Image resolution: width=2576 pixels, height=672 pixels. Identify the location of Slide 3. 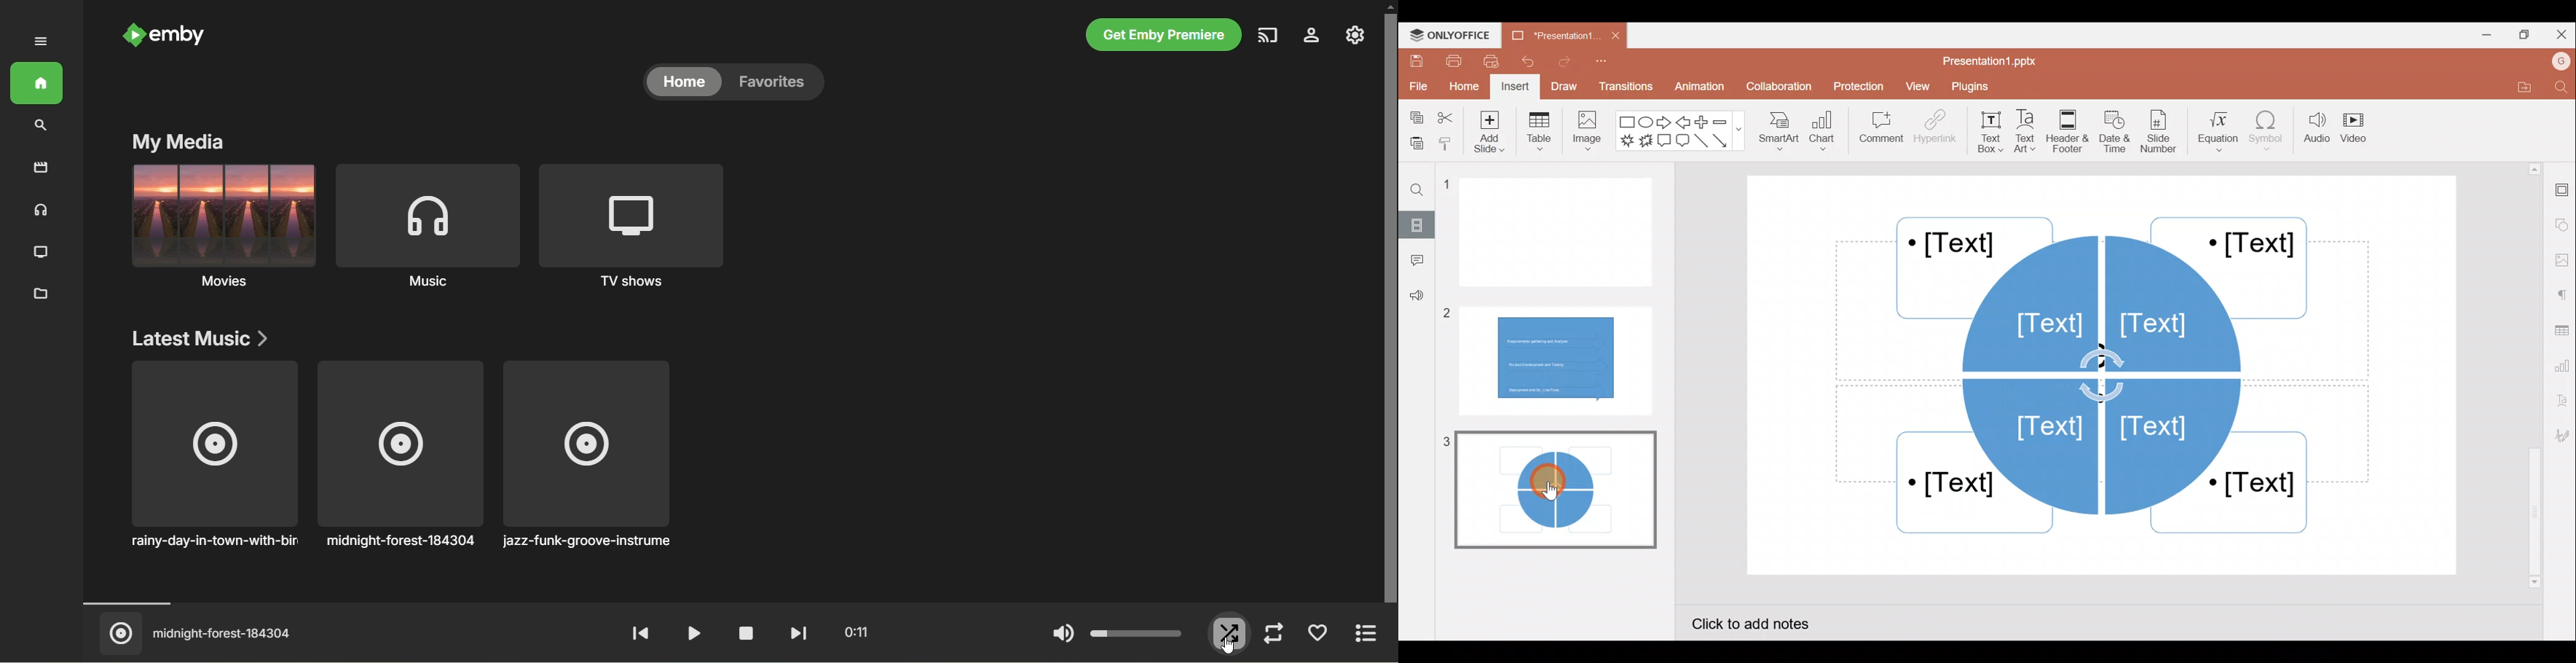
(1552, 489).